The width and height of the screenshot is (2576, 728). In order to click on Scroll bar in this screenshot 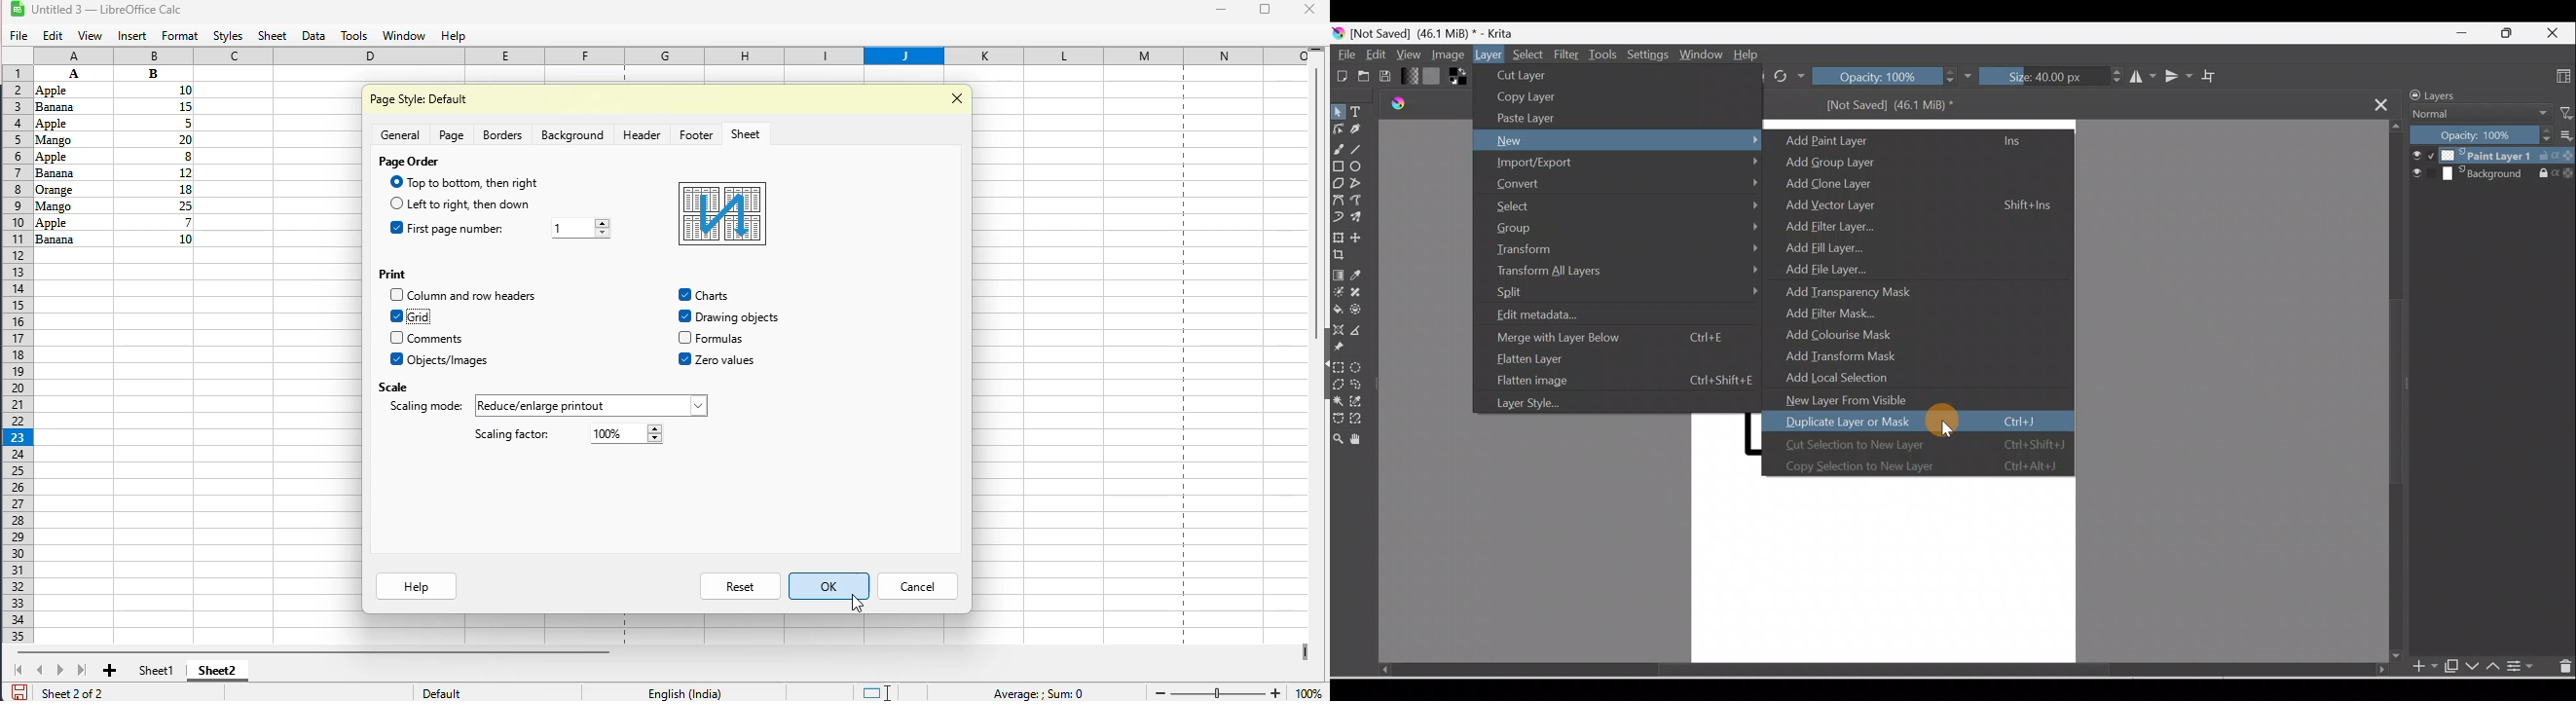, I will do `click(2394, 393)`.